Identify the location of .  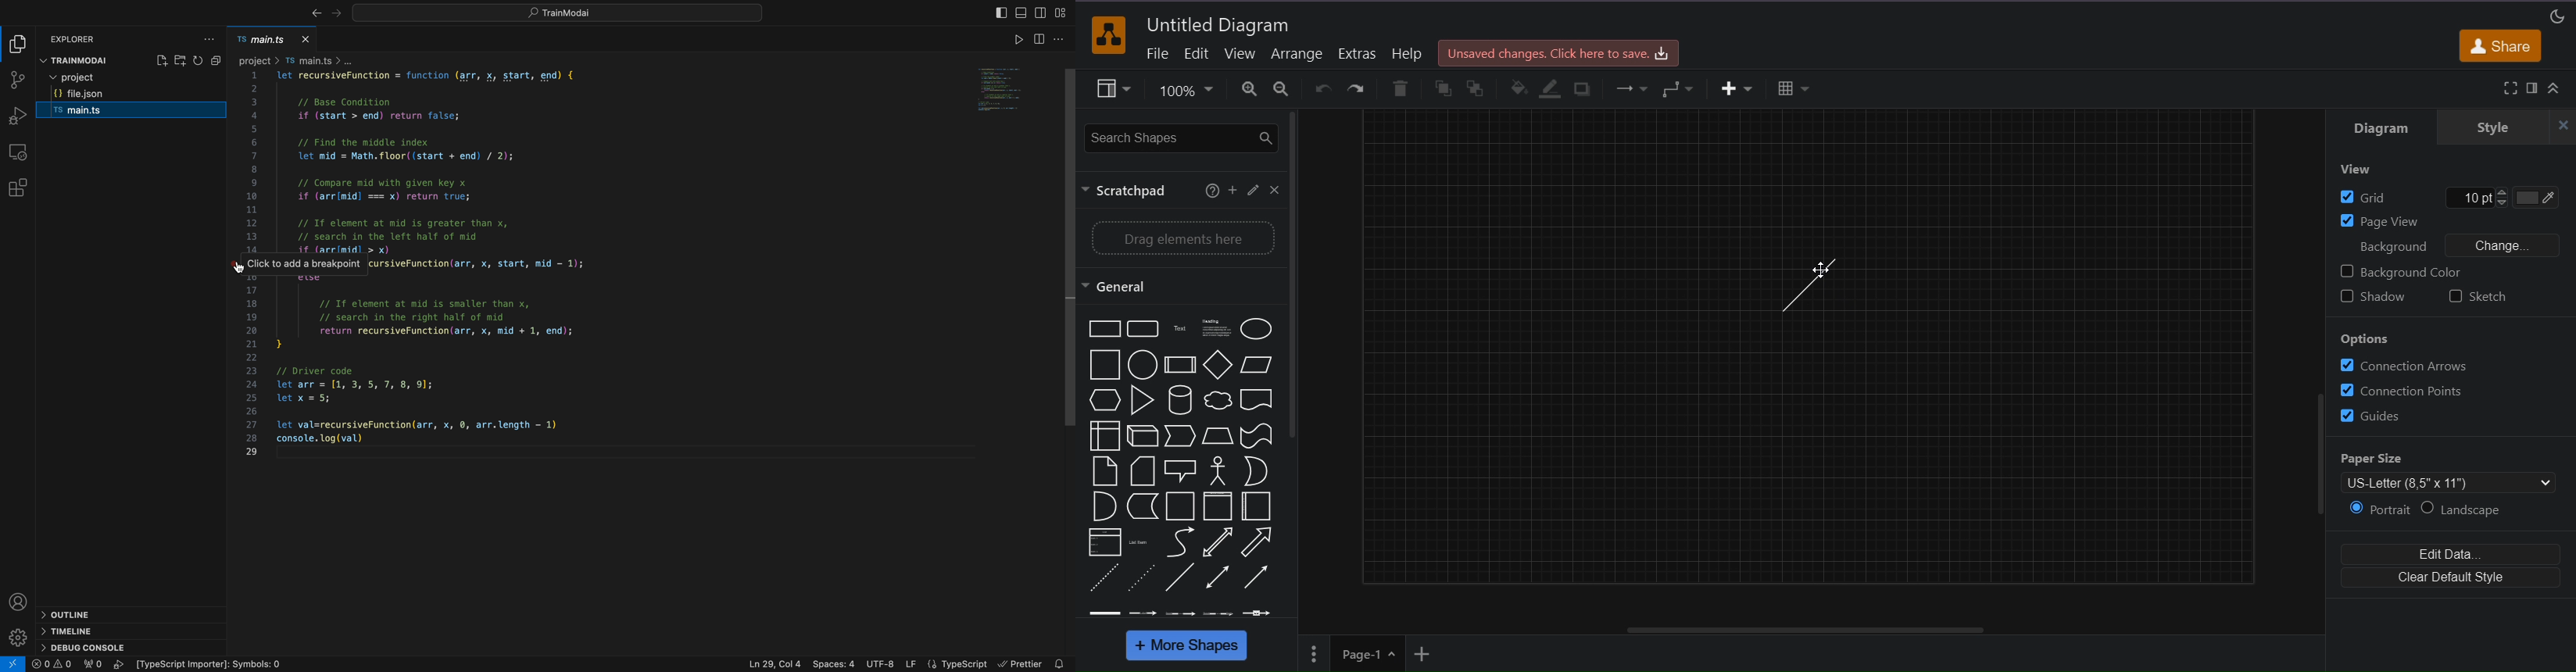
(1039, 12).